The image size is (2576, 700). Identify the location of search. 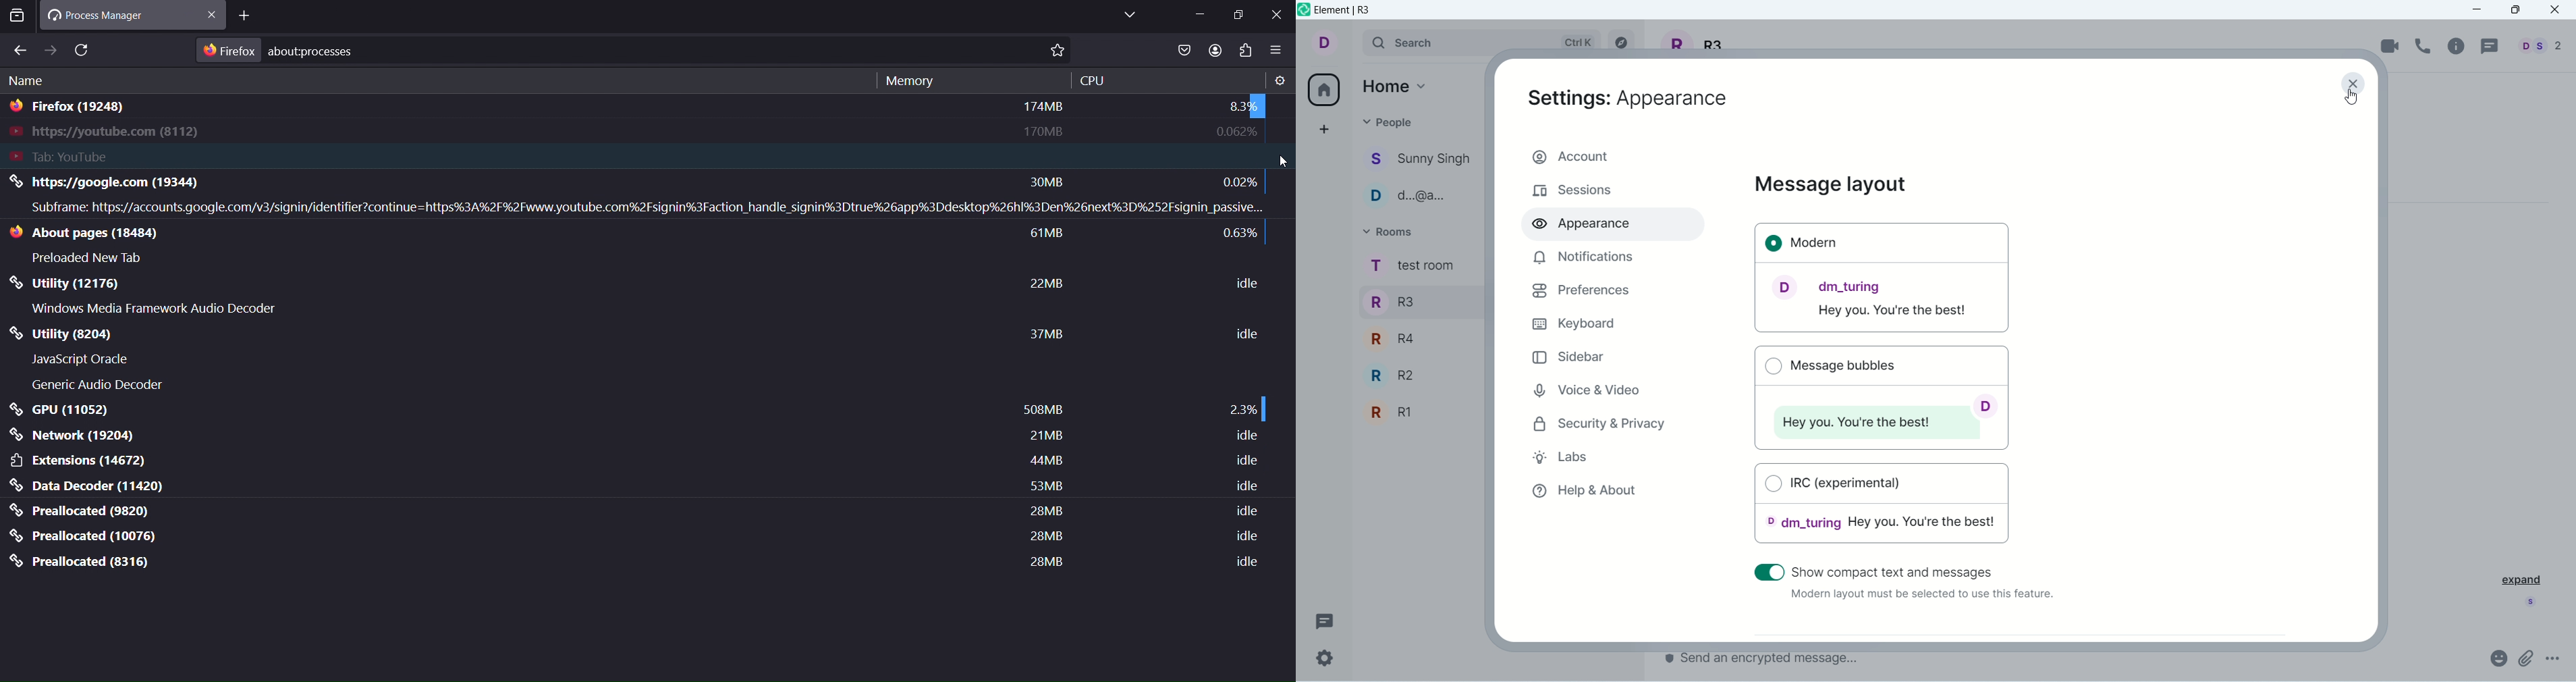
(1483, 42).